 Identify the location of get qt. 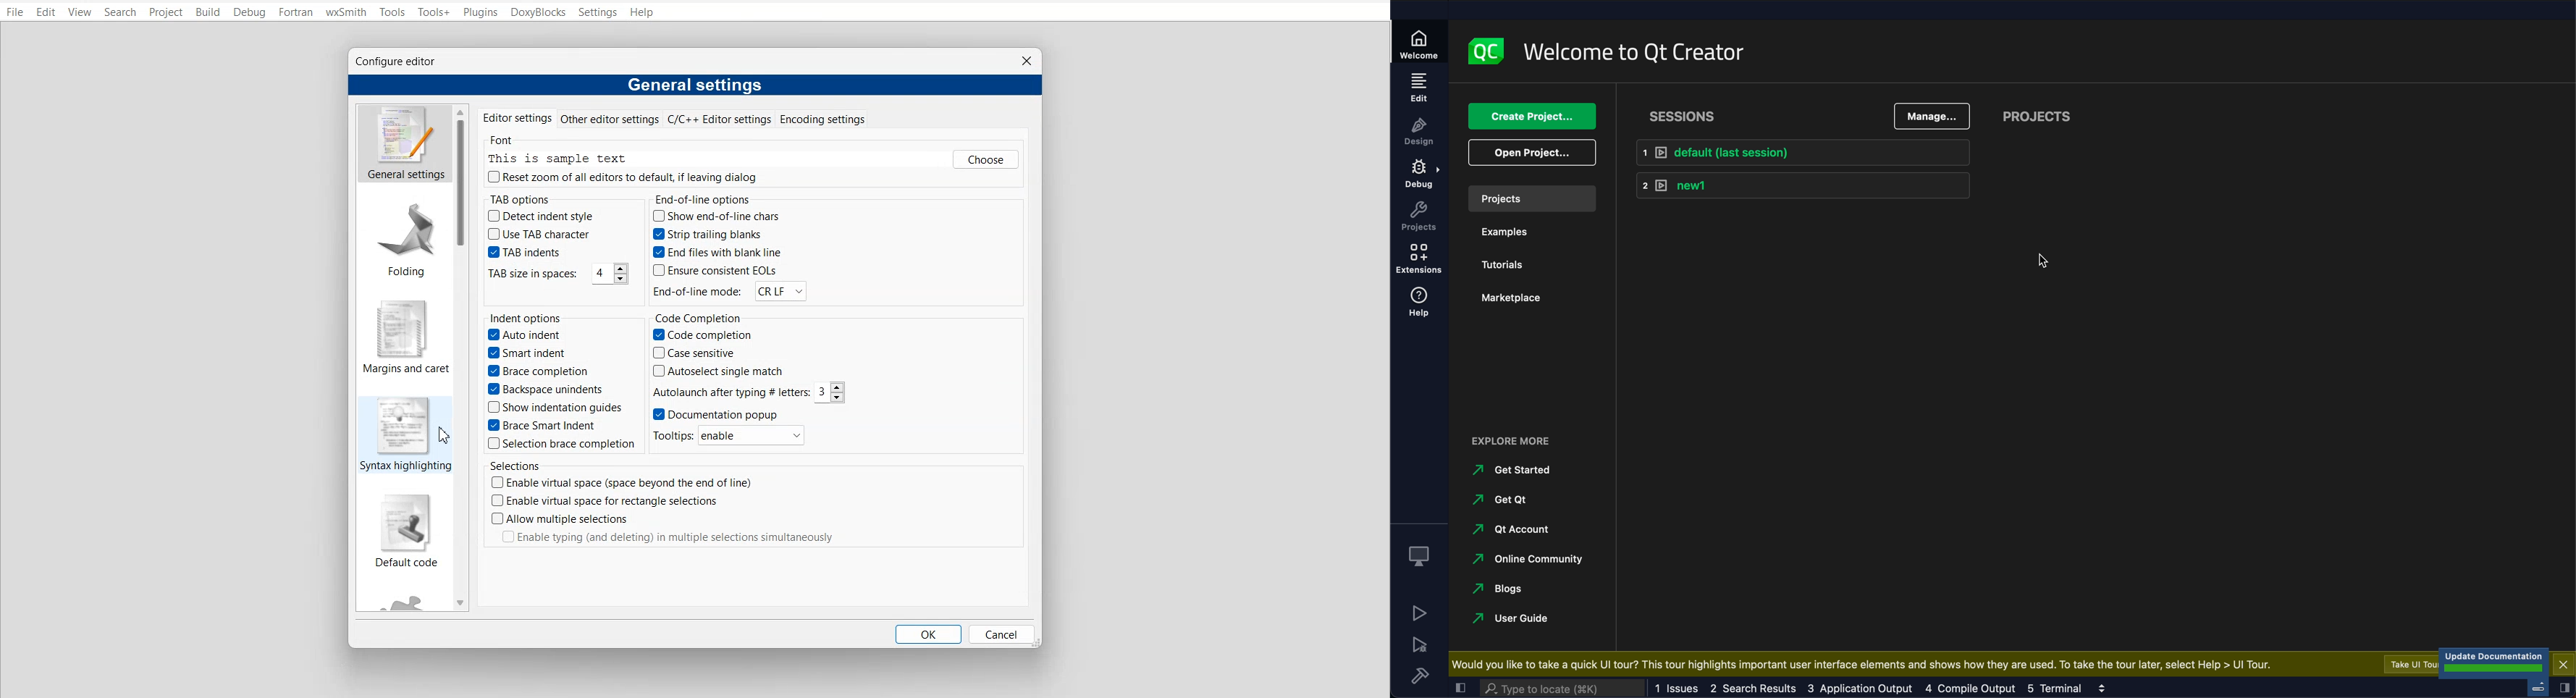
(1515, 497).